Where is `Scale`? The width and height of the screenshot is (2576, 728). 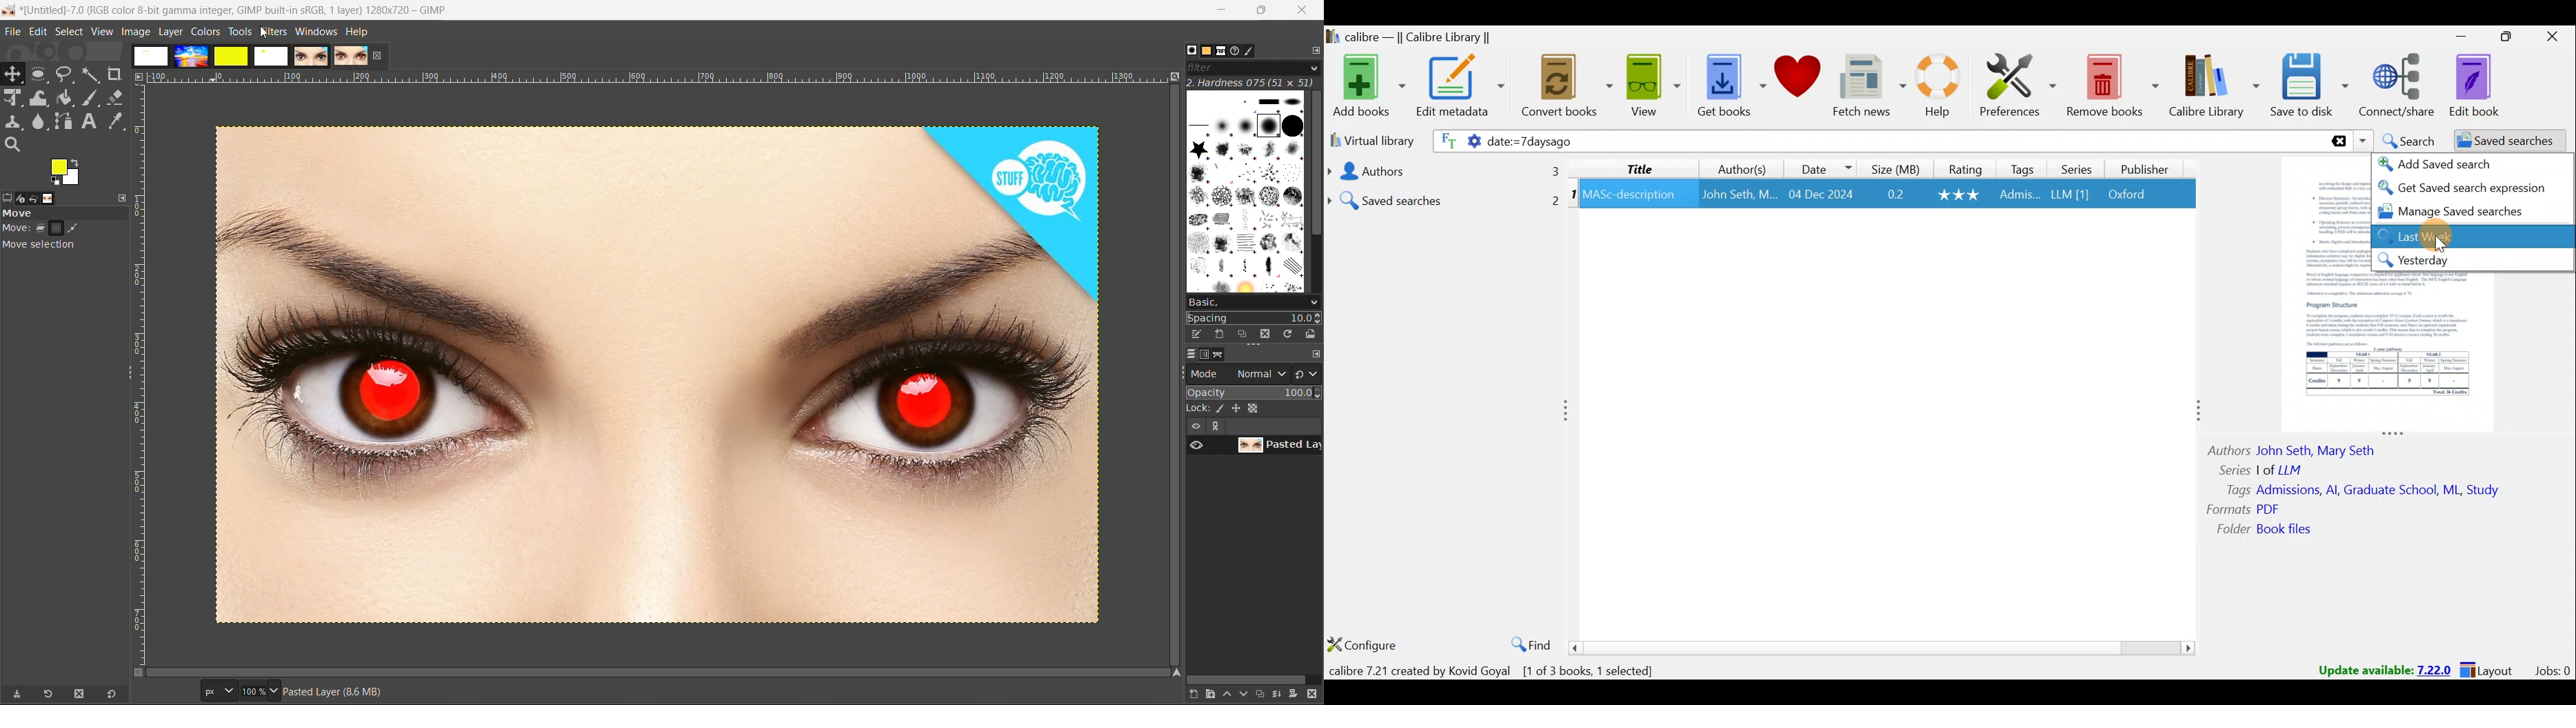
Scale is located at coordinates (14, 99).